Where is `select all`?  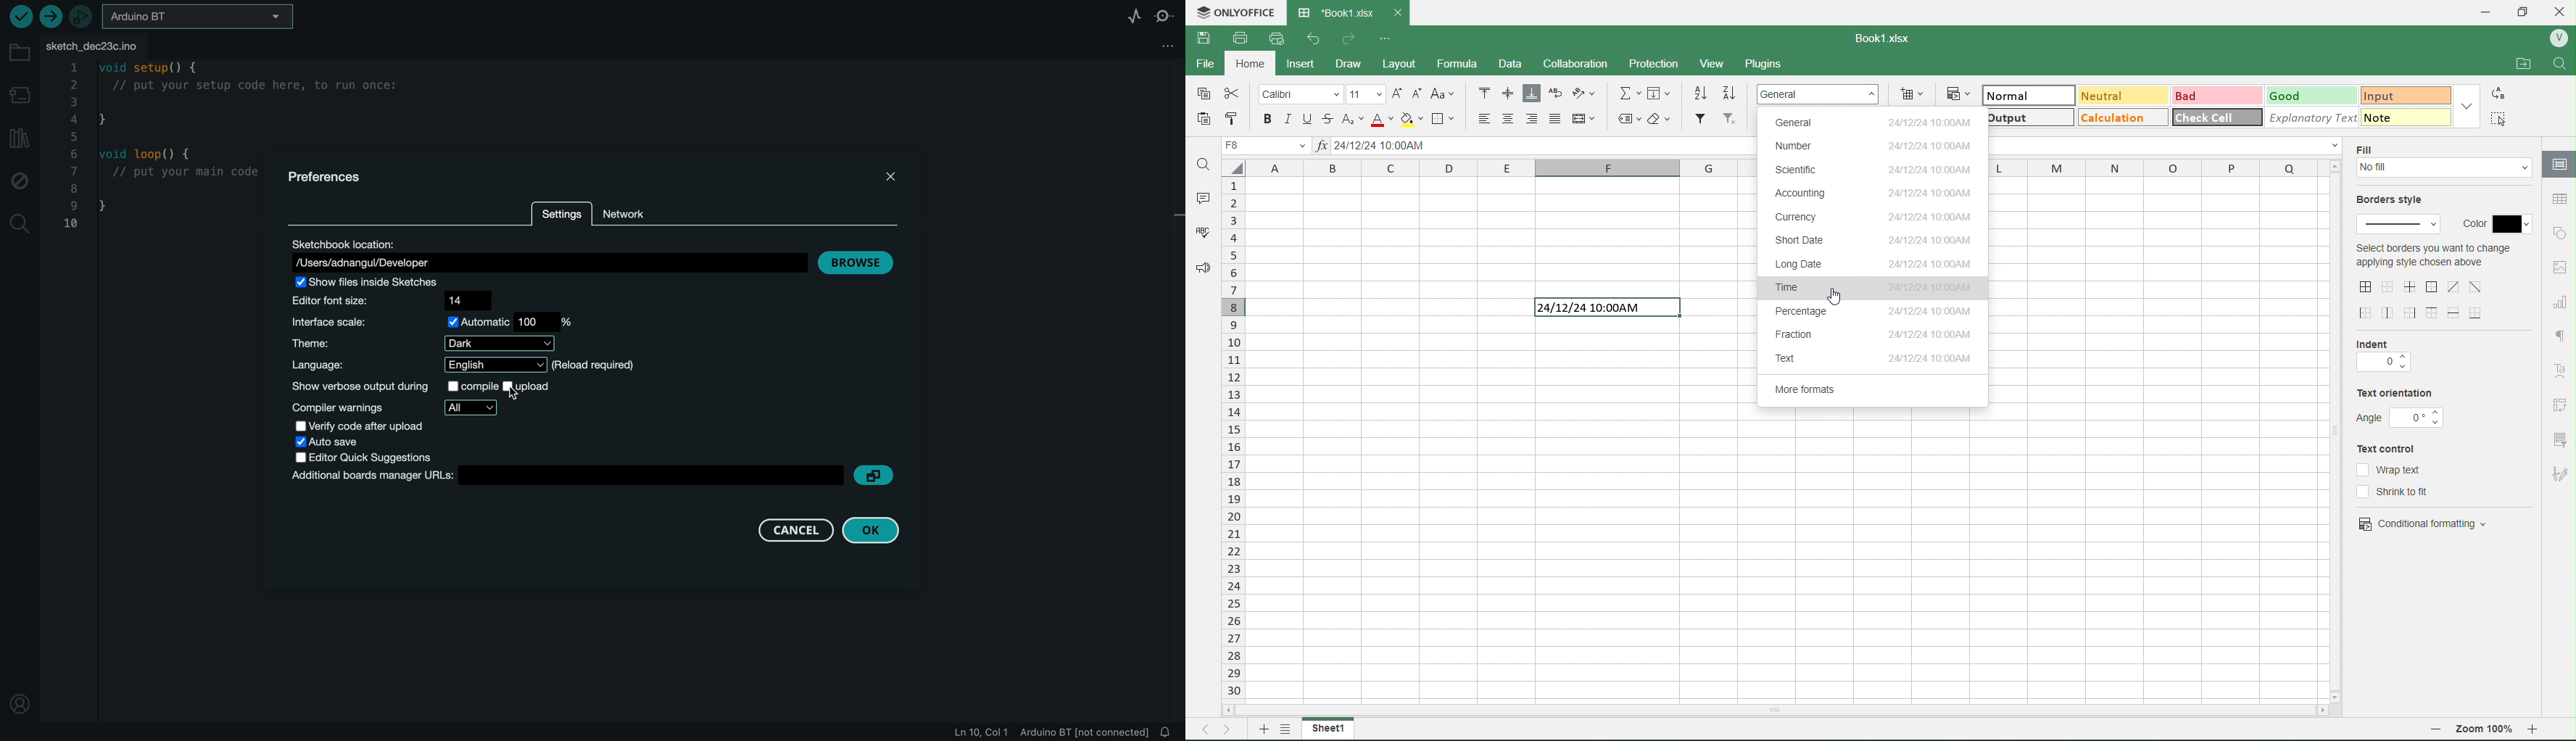
select all is located at coordinates (1238, 171).